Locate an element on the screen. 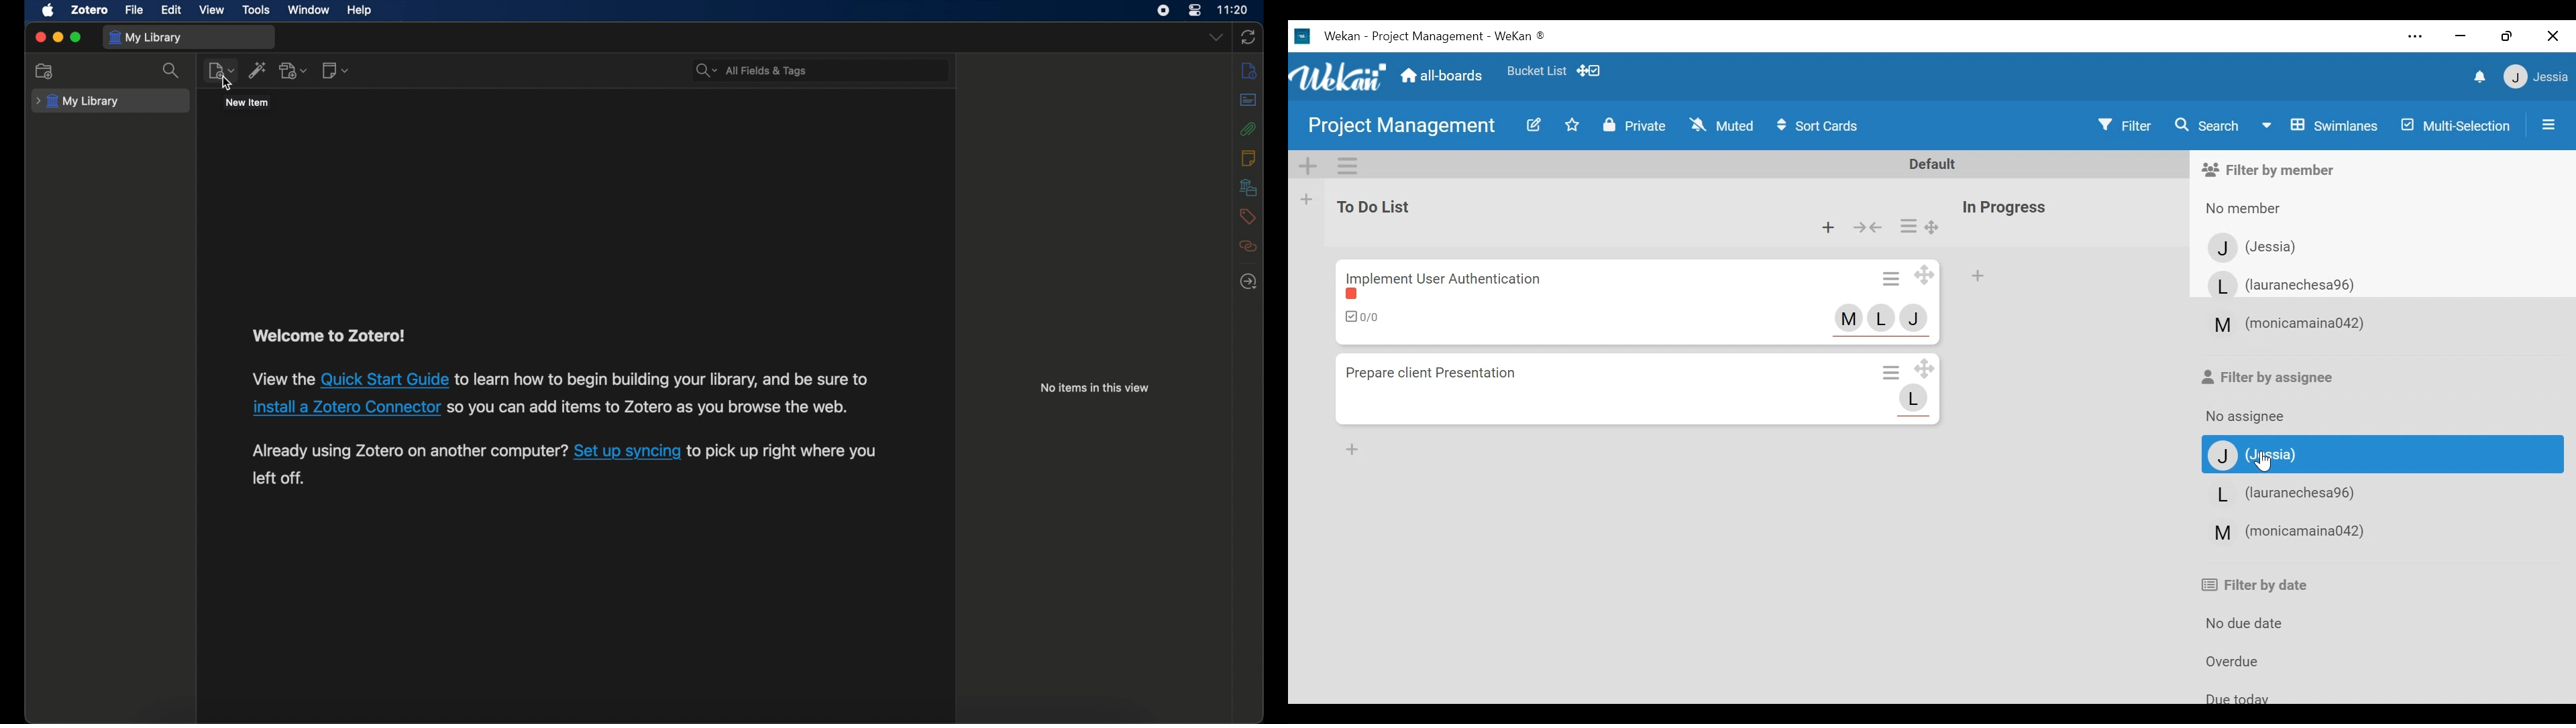 Image resolution: width=2576 pixels, height=728 pixels. member is located at coordinates (1919, 318).